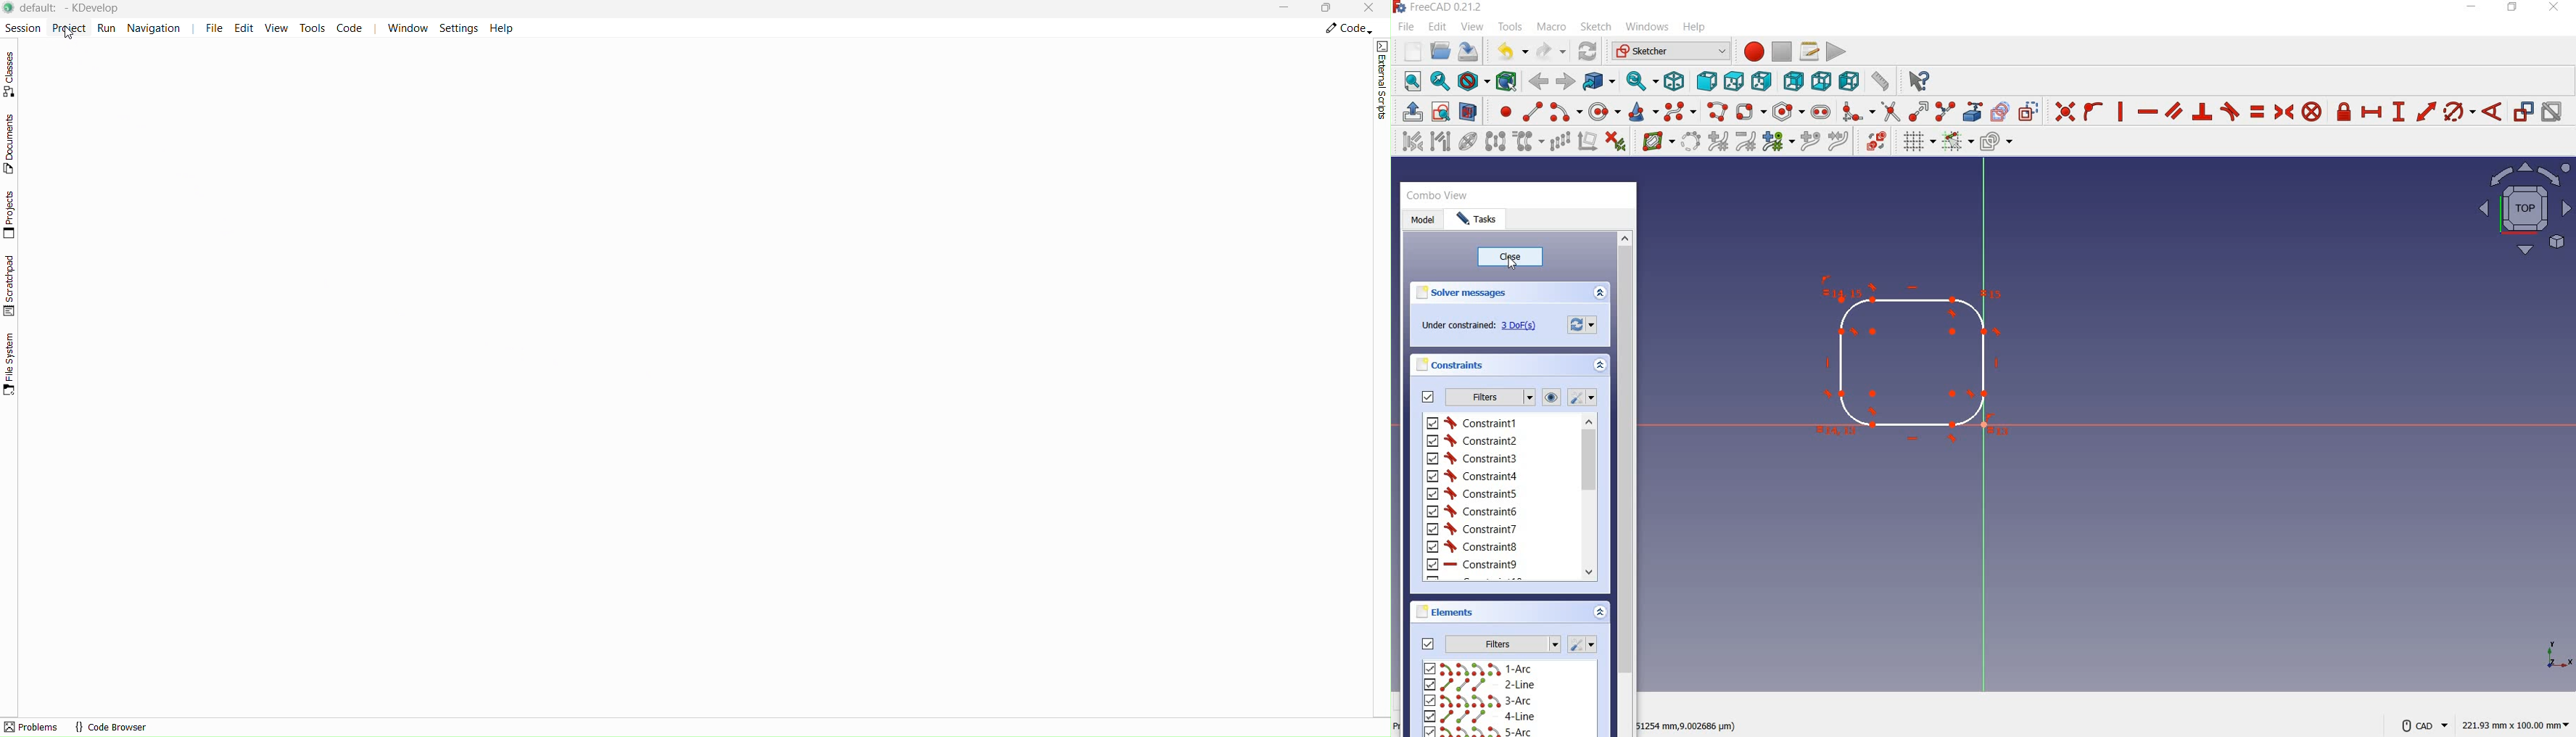 This screenshot has height=756, width=2576. I want to click on macros, so click(1810, 51).